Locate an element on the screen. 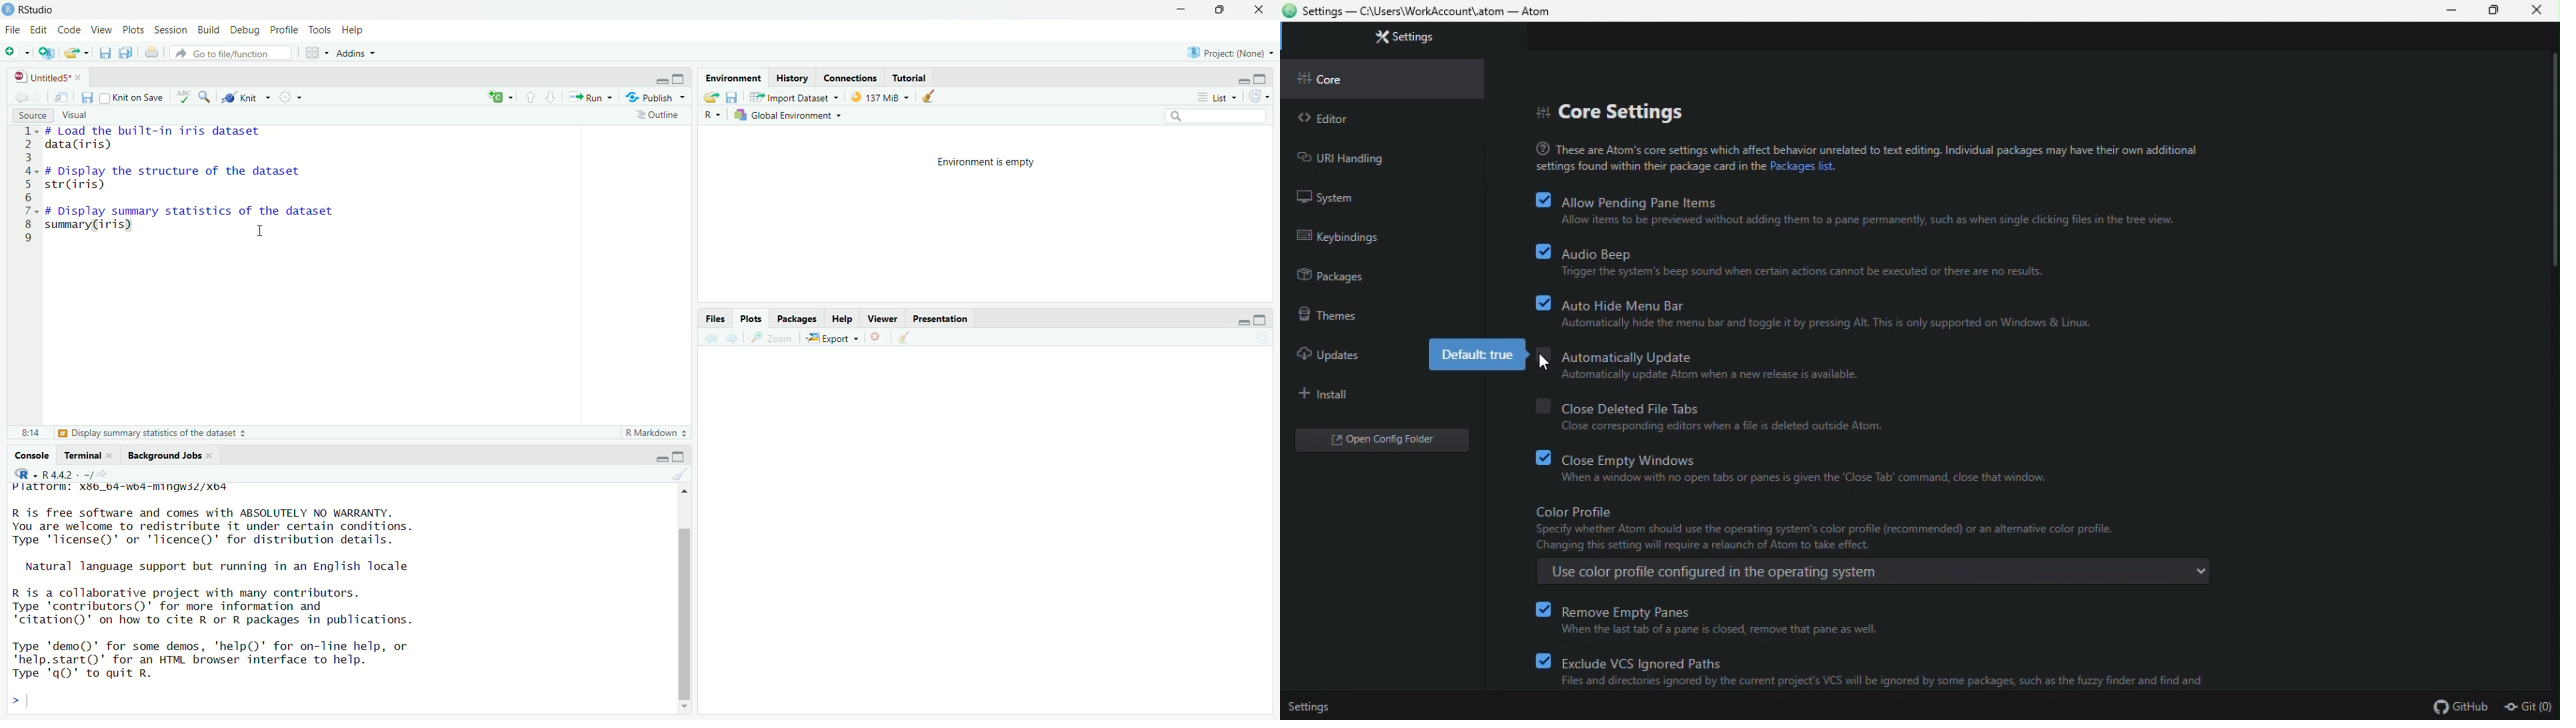  Knit is located at coordinates (245, 97).